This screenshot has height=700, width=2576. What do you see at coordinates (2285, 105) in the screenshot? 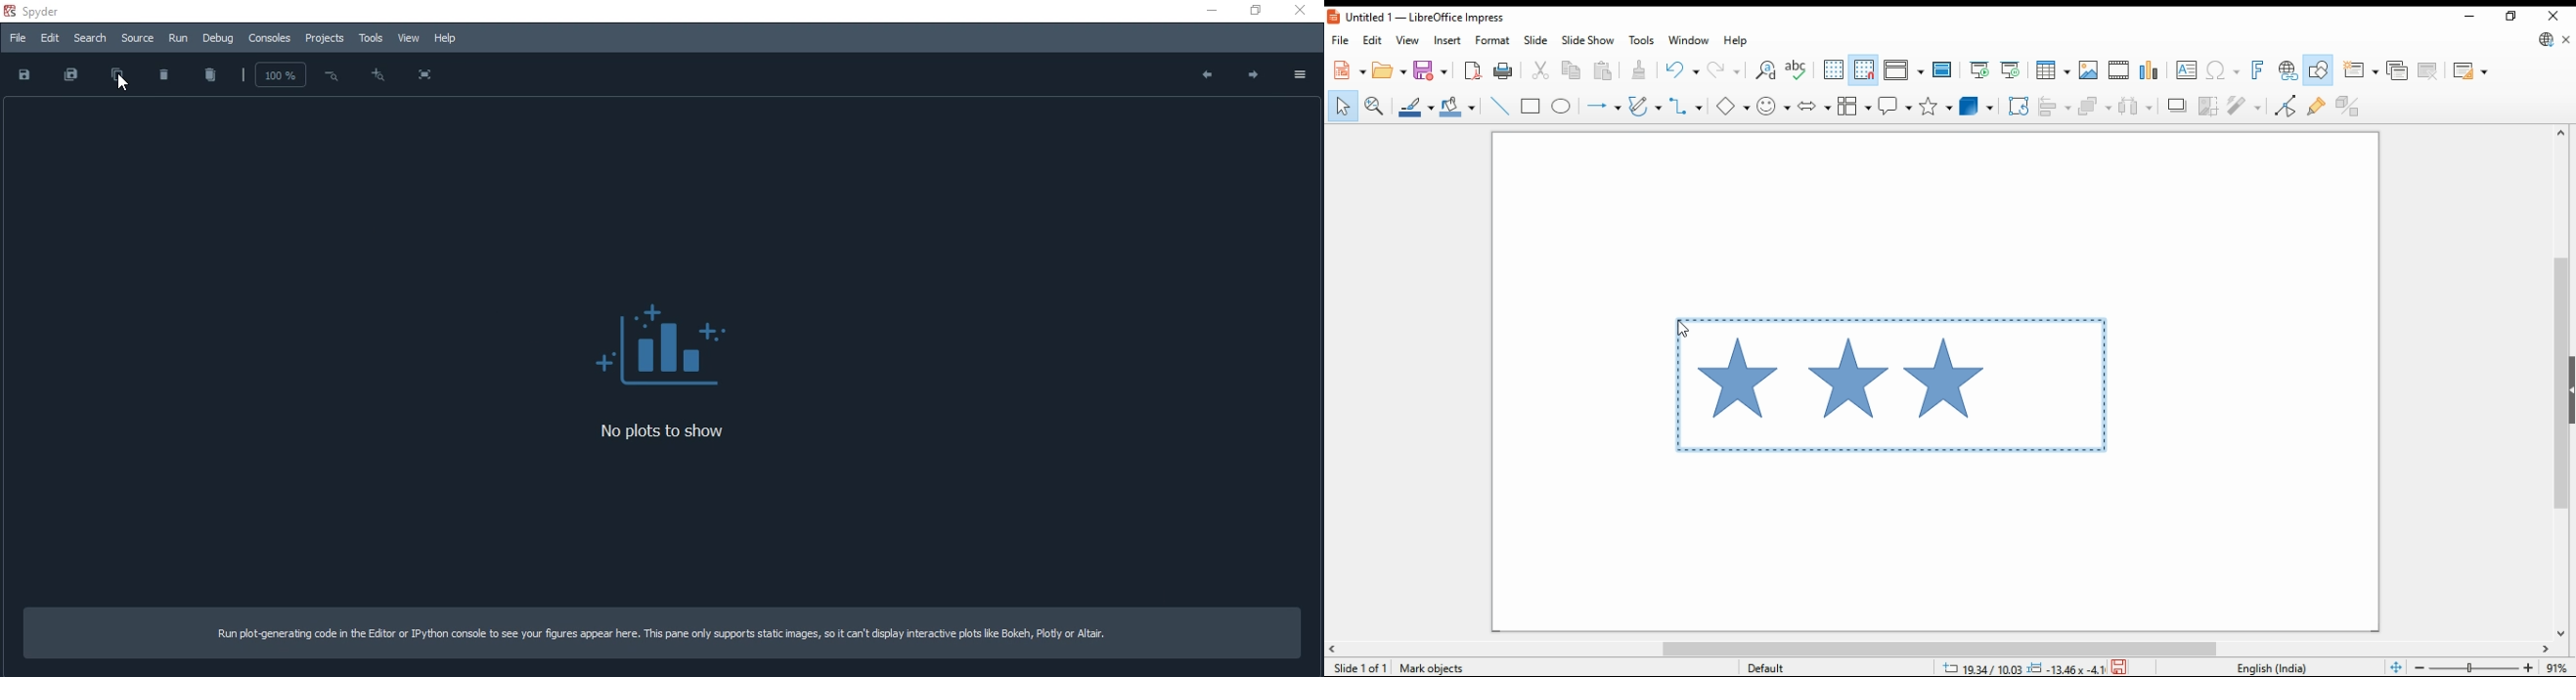
I see `toggle point edit mode` at bounding box center [2285, 105].